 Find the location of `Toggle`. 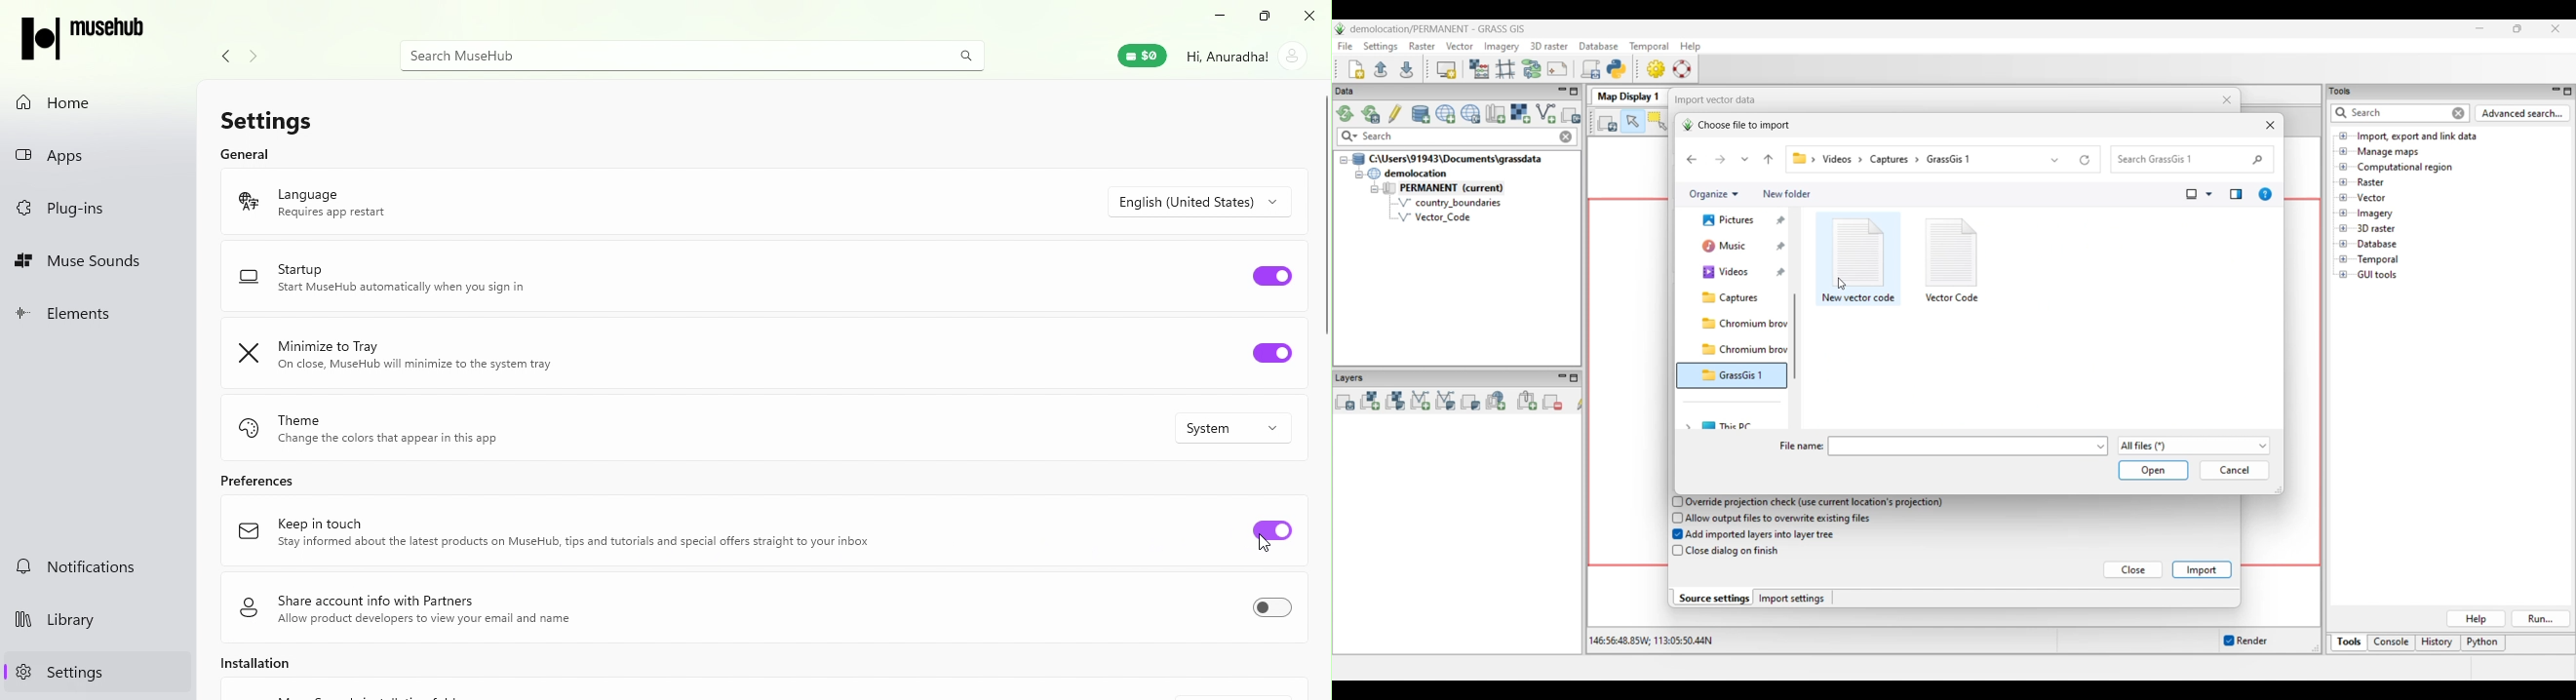

Toggle is located at coordinates (1272, 278).